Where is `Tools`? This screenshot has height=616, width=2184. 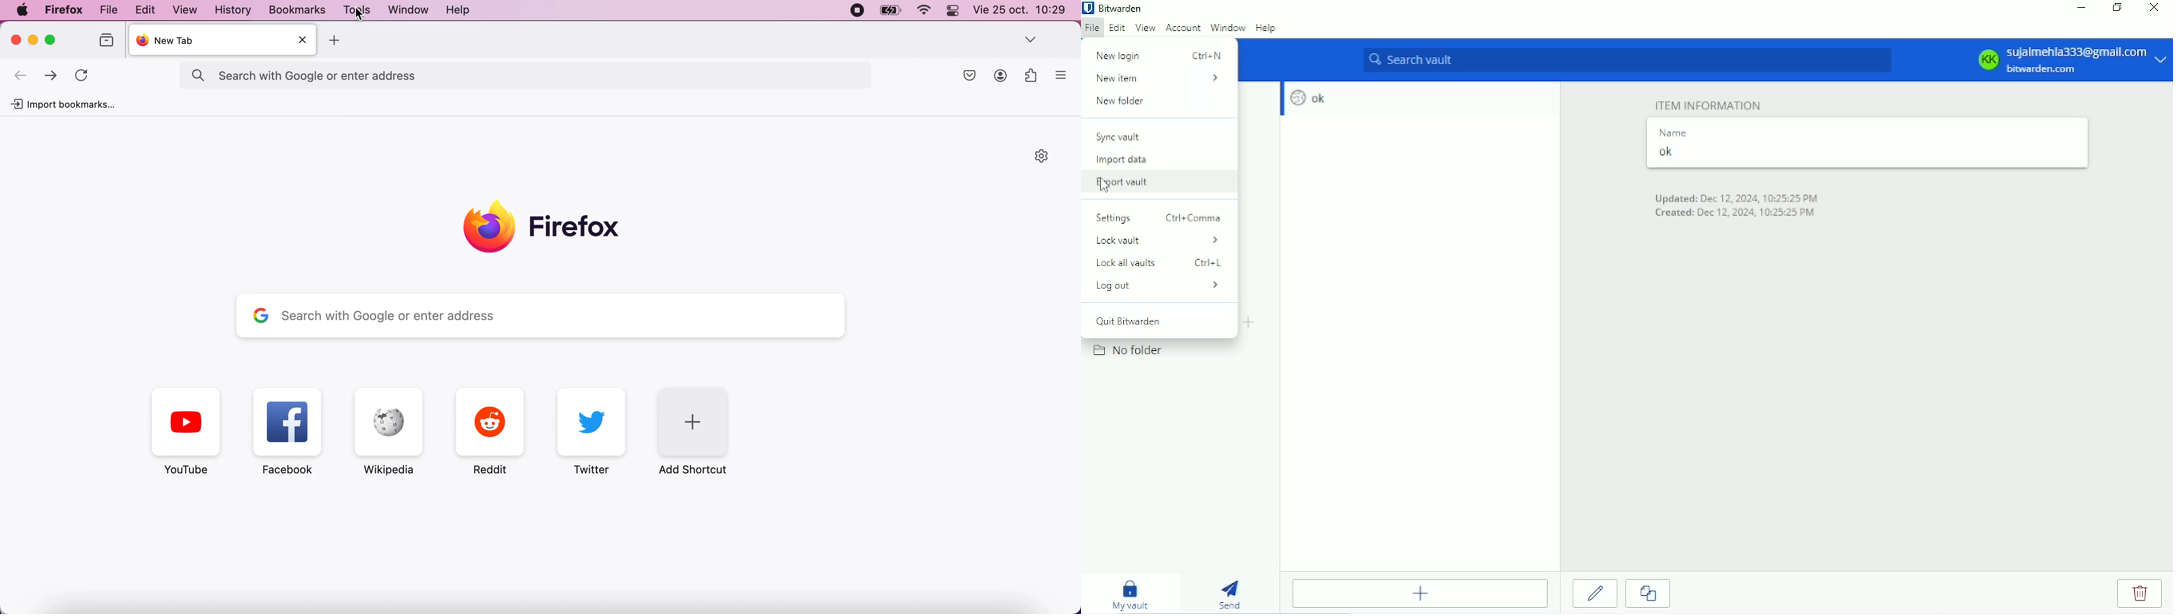 Tools is located at coordinates (356, 10).